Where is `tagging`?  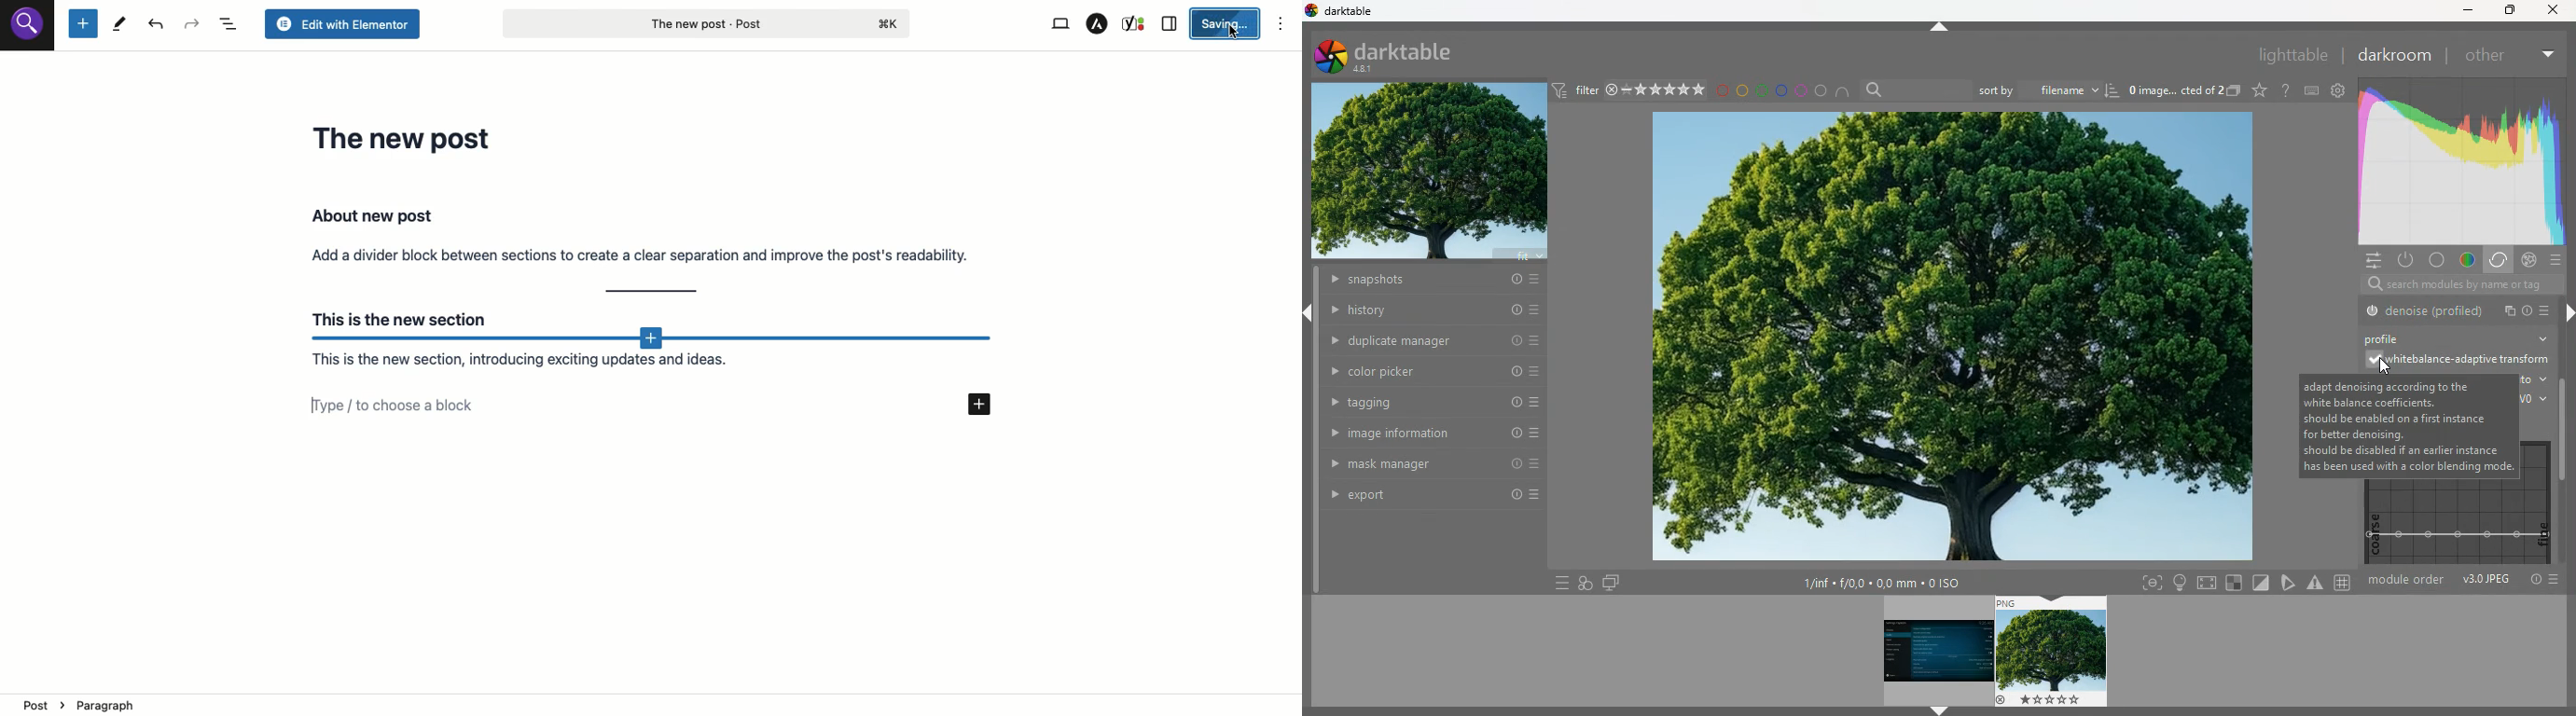 tagging is located at coordinates (1426, 402).